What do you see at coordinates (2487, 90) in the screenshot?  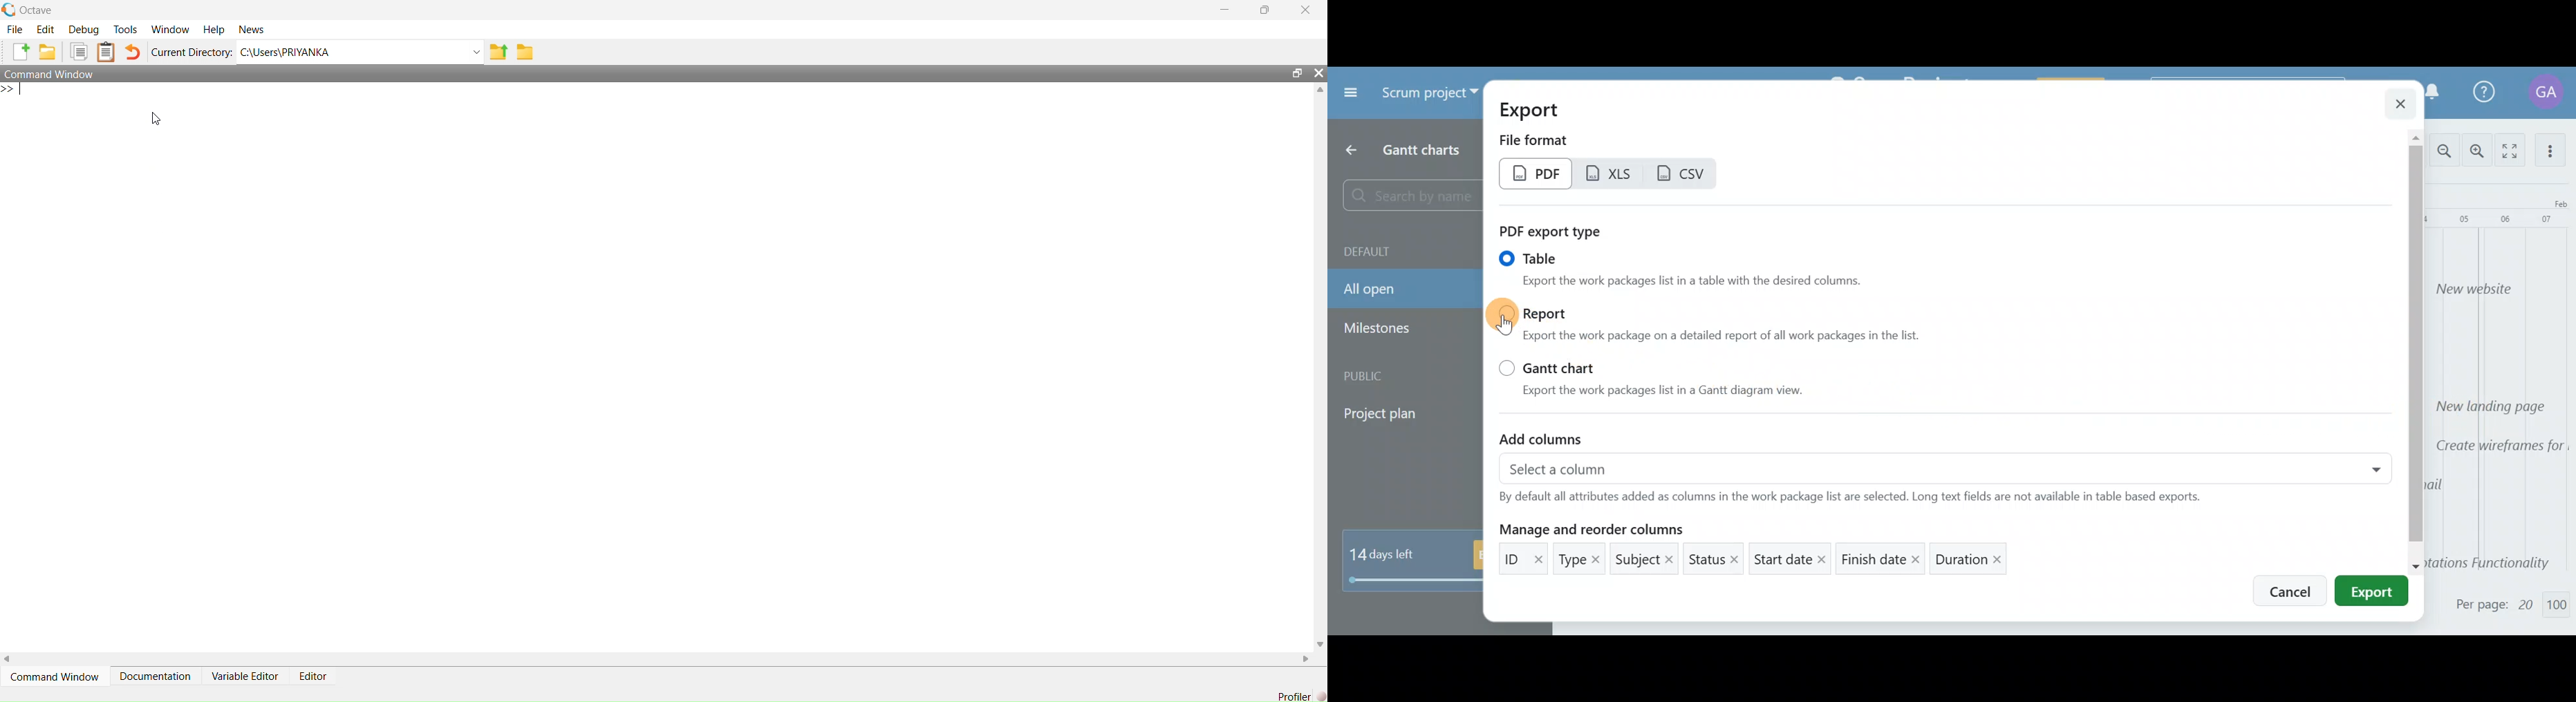 I see `Help` at bounding box center [2487, 90].